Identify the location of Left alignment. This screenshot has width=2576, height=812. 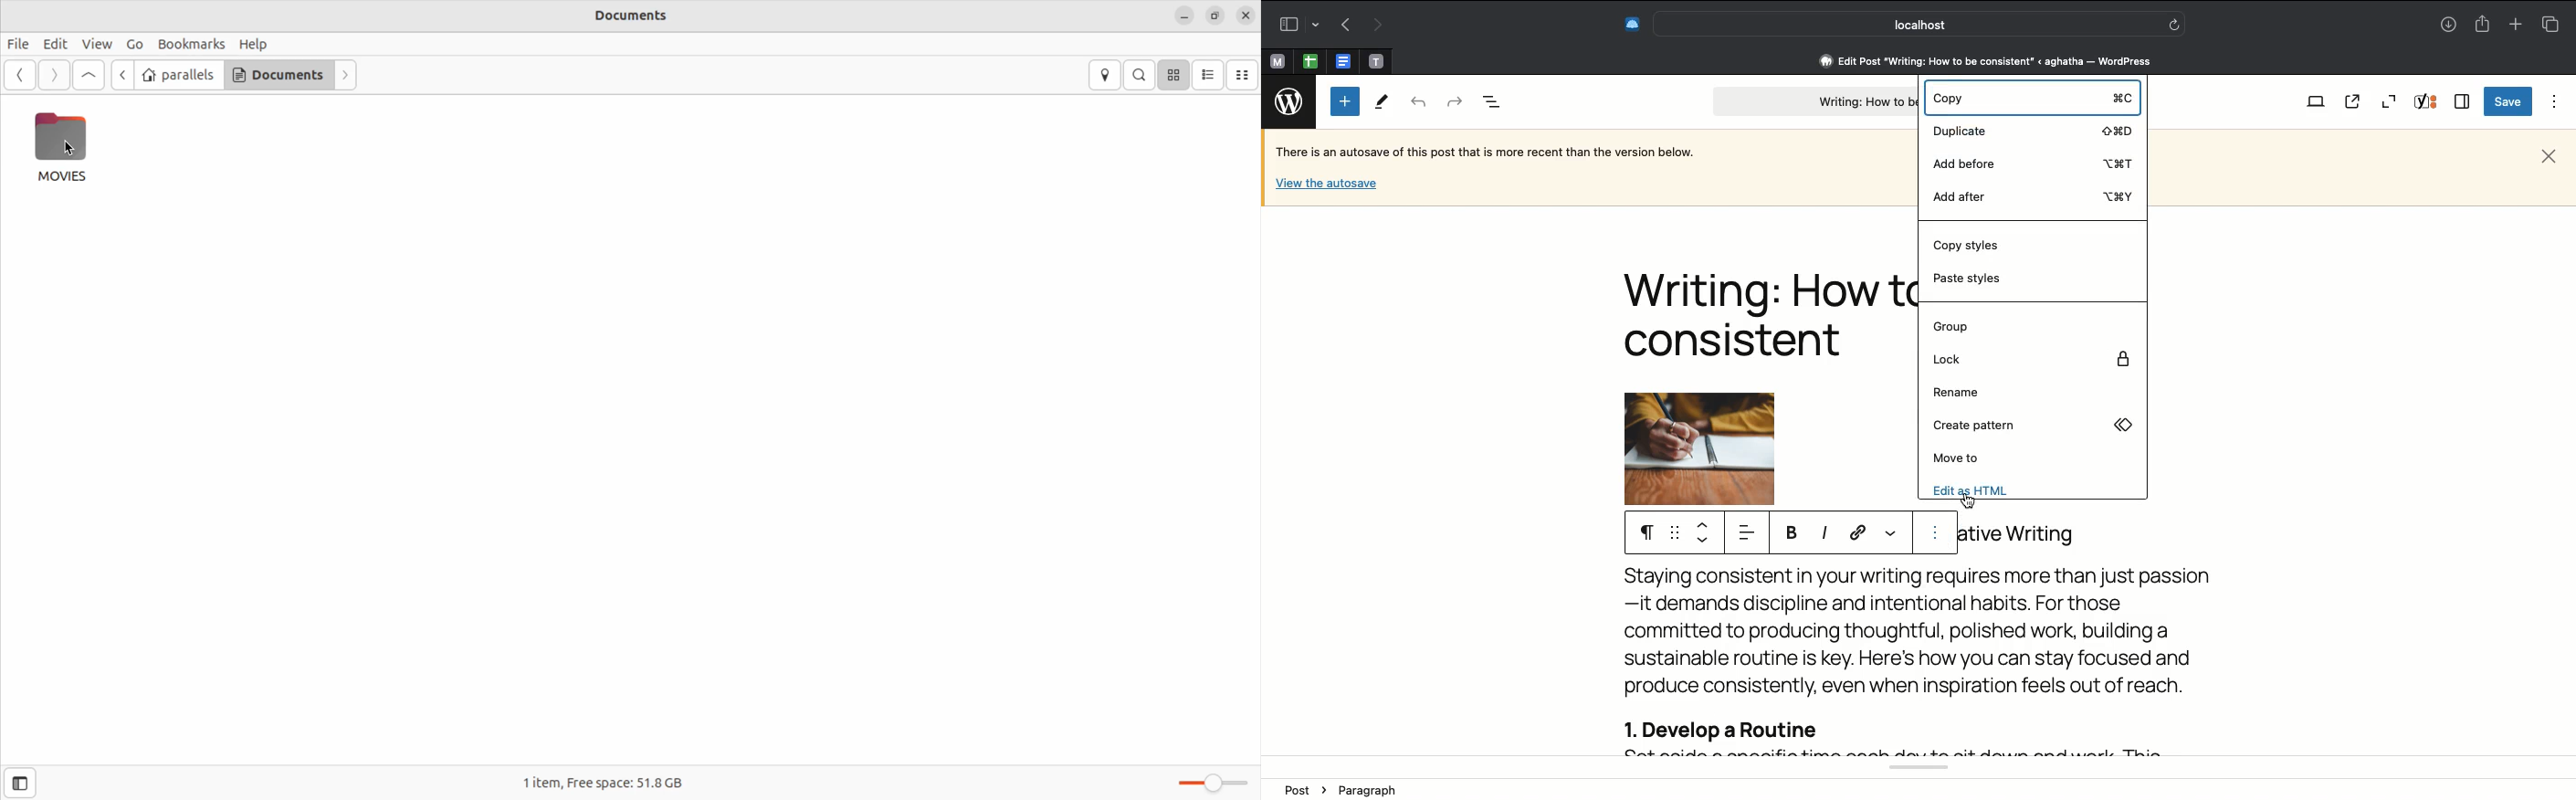
(1745, 533).